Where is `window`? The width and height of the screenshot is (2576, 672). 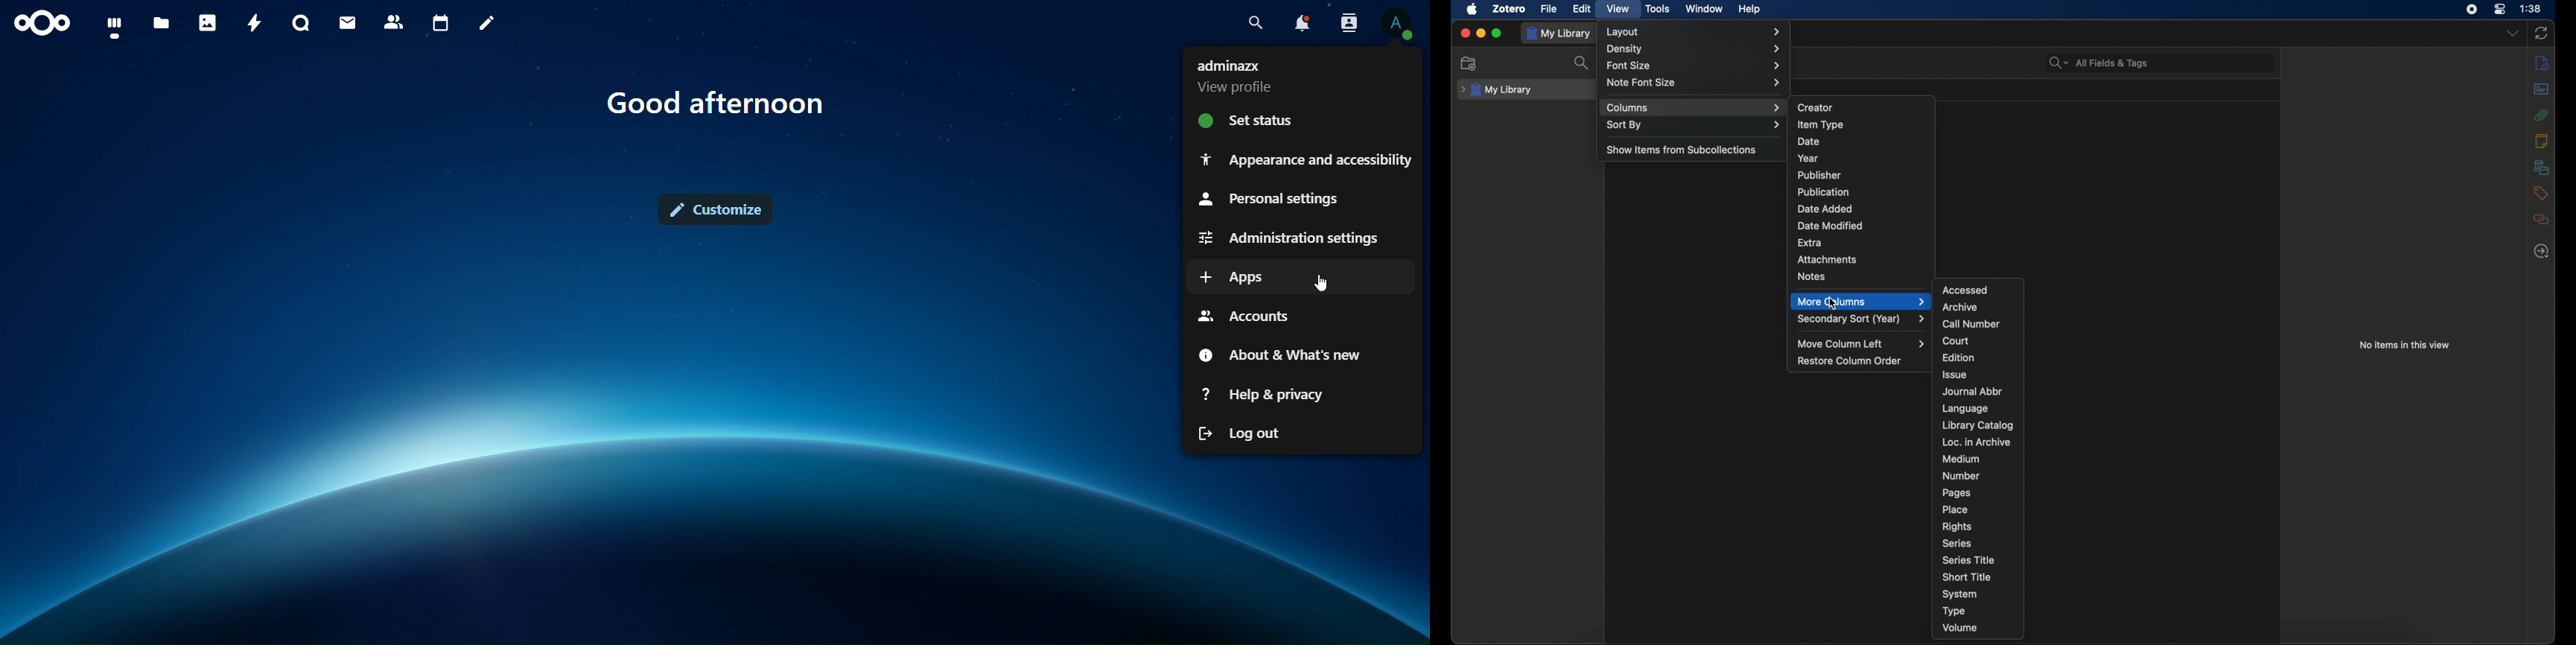 window is located at coordinates (1705, 9).